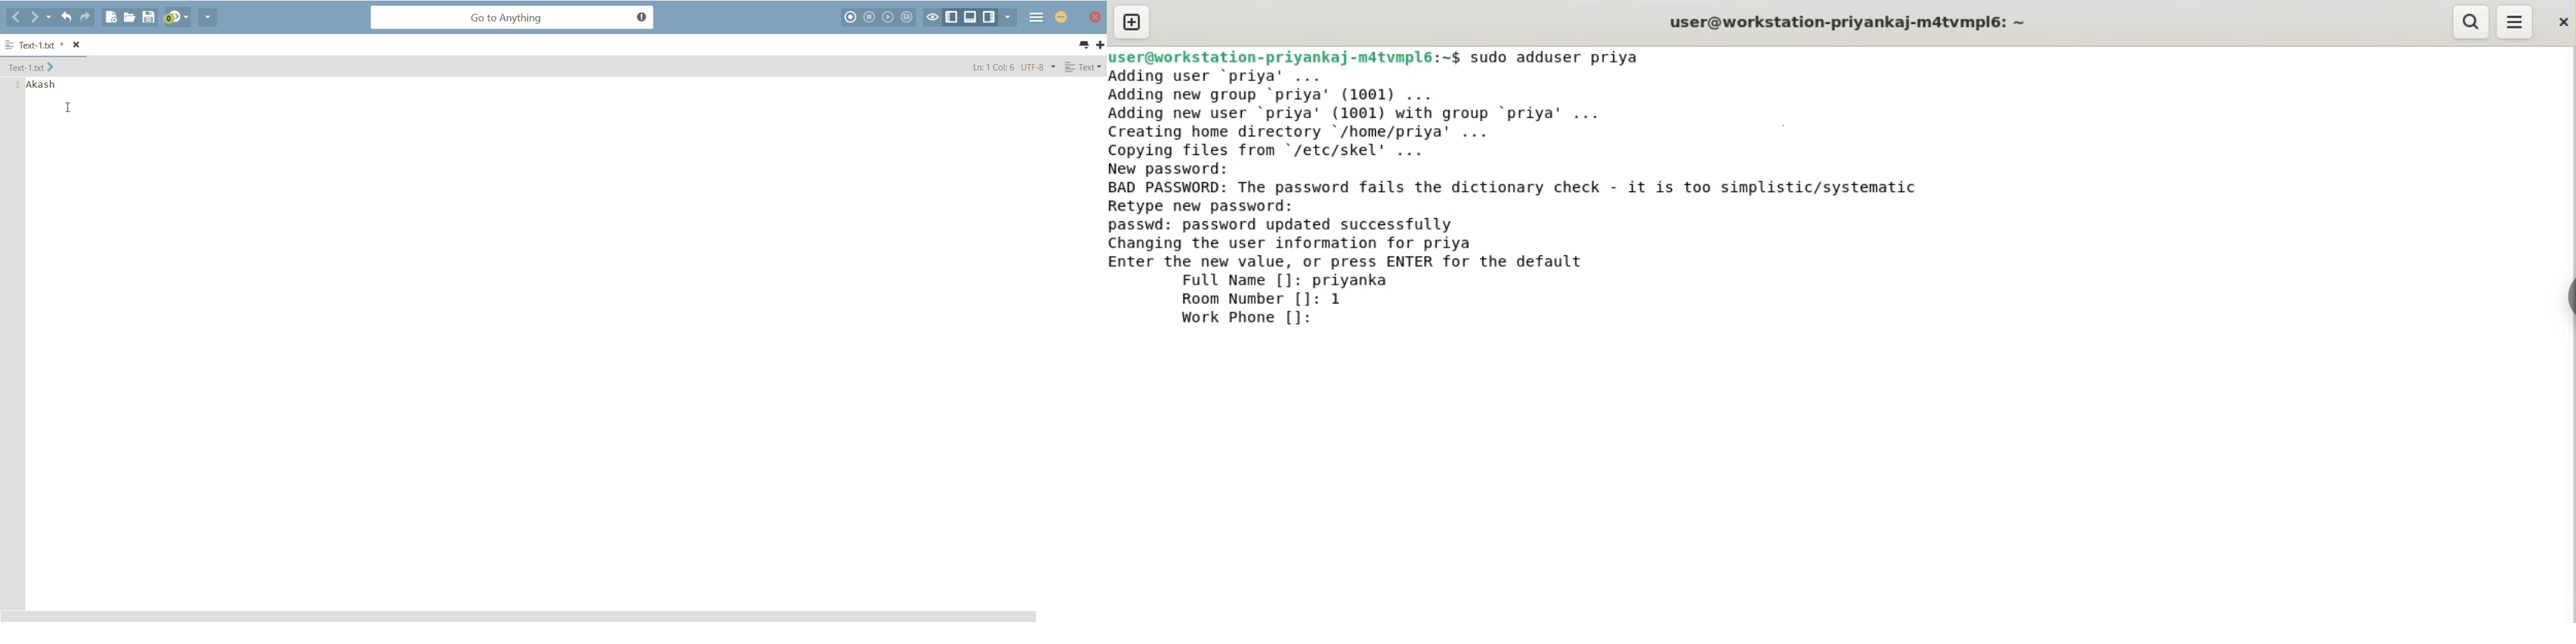 The width and height of the screenshot is (2576, 644). Describe the element at coordinates (1037, 18) in the screenshot. I see `menu` at that location.